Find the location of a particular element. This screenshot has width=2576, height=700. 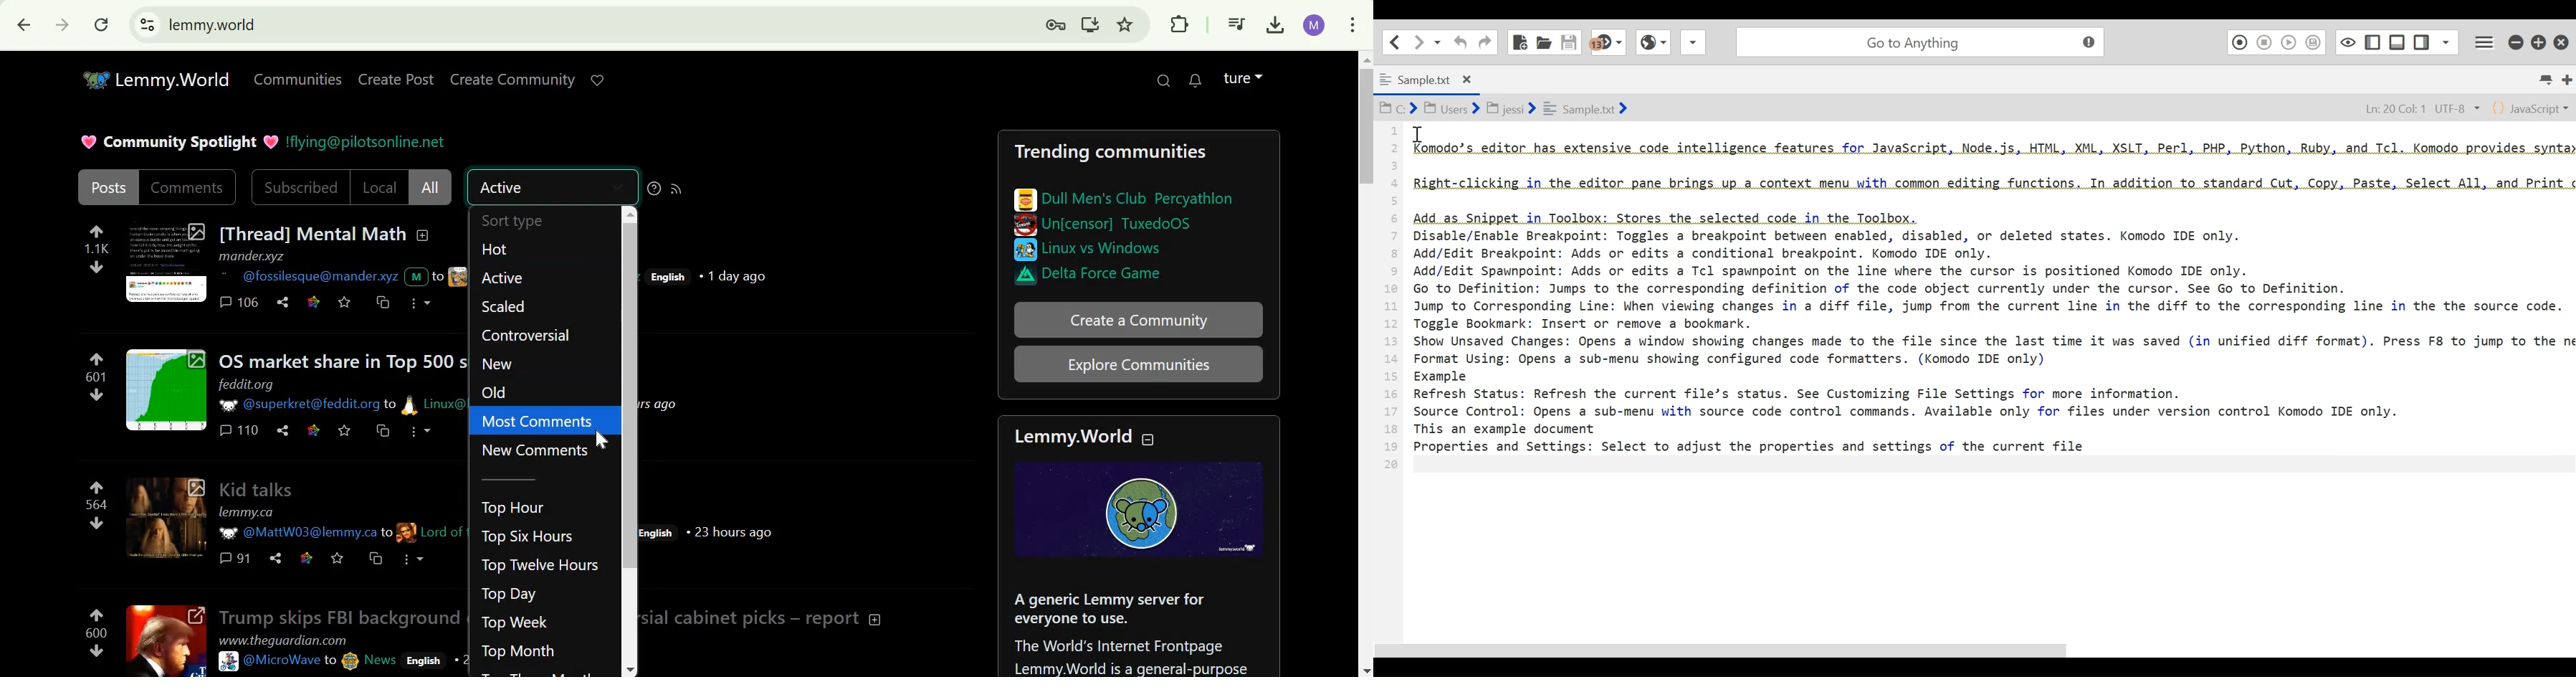

Most comments is located at coordinates (537, 422).